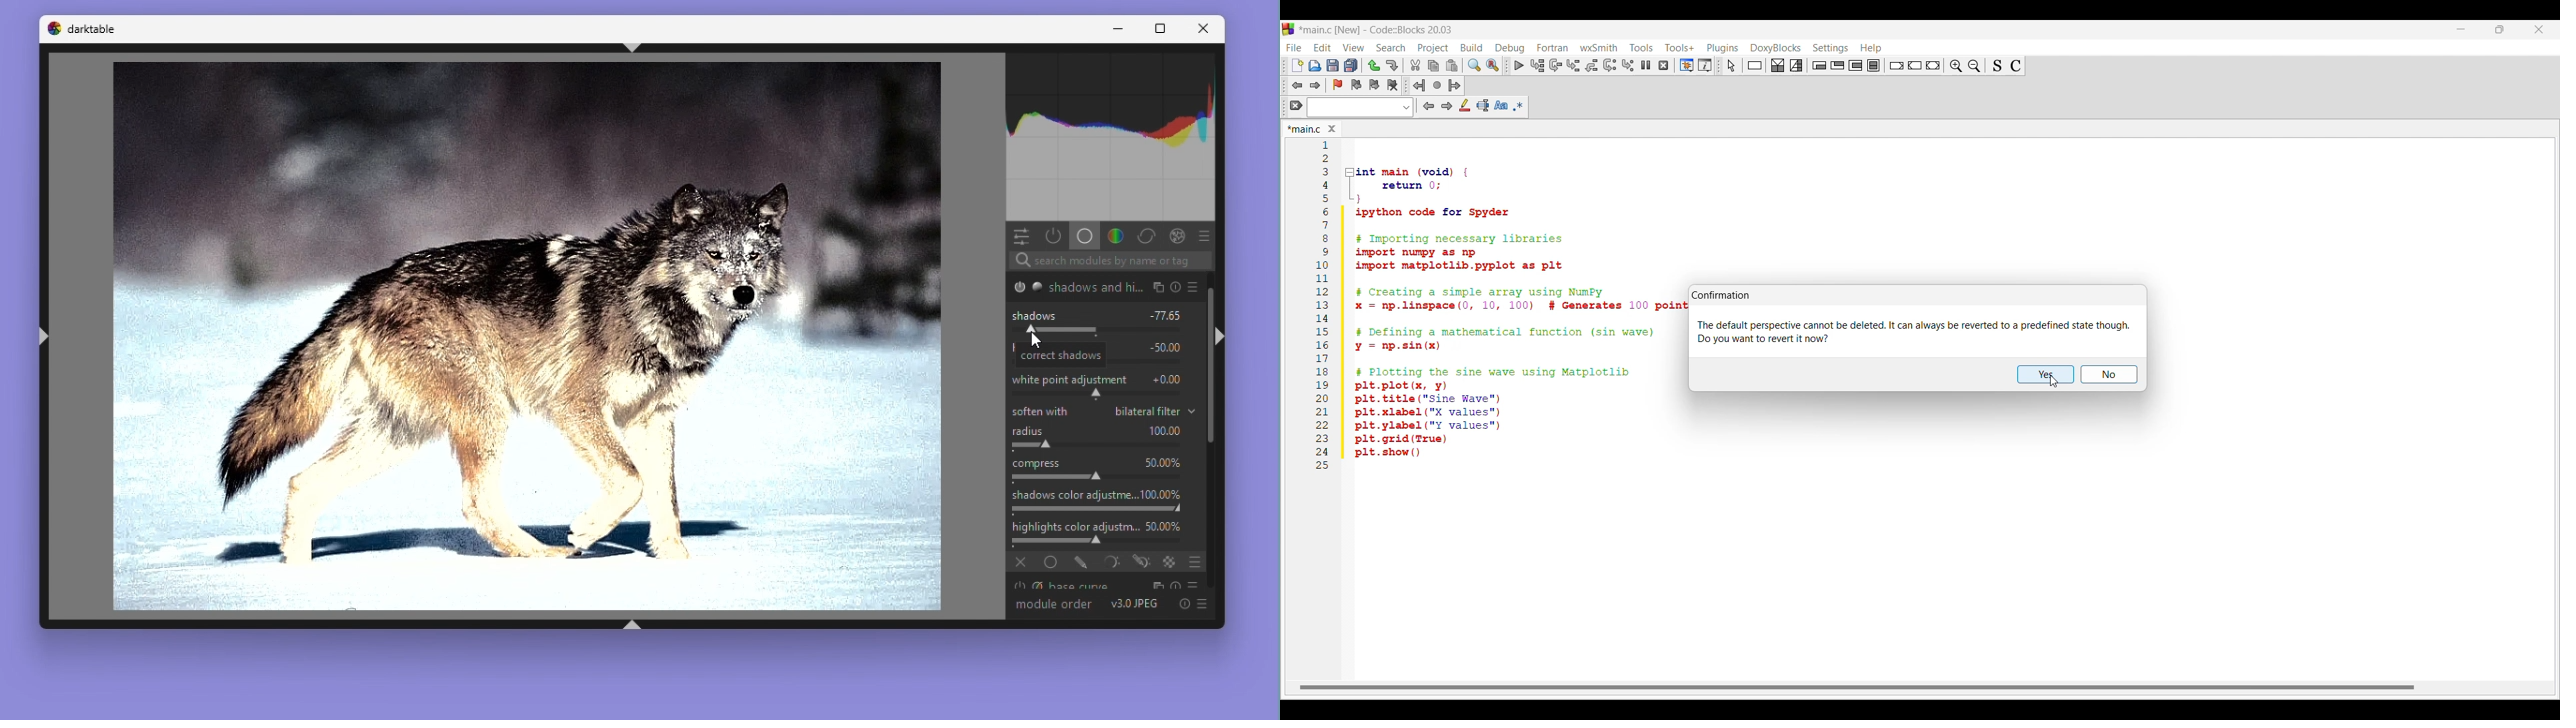 The height and width of the screenshot is (728, 2576). What do you see at coordinates (1029, 431) in the screenshot?
I see `Radius` at bounding box center [1029, 431].